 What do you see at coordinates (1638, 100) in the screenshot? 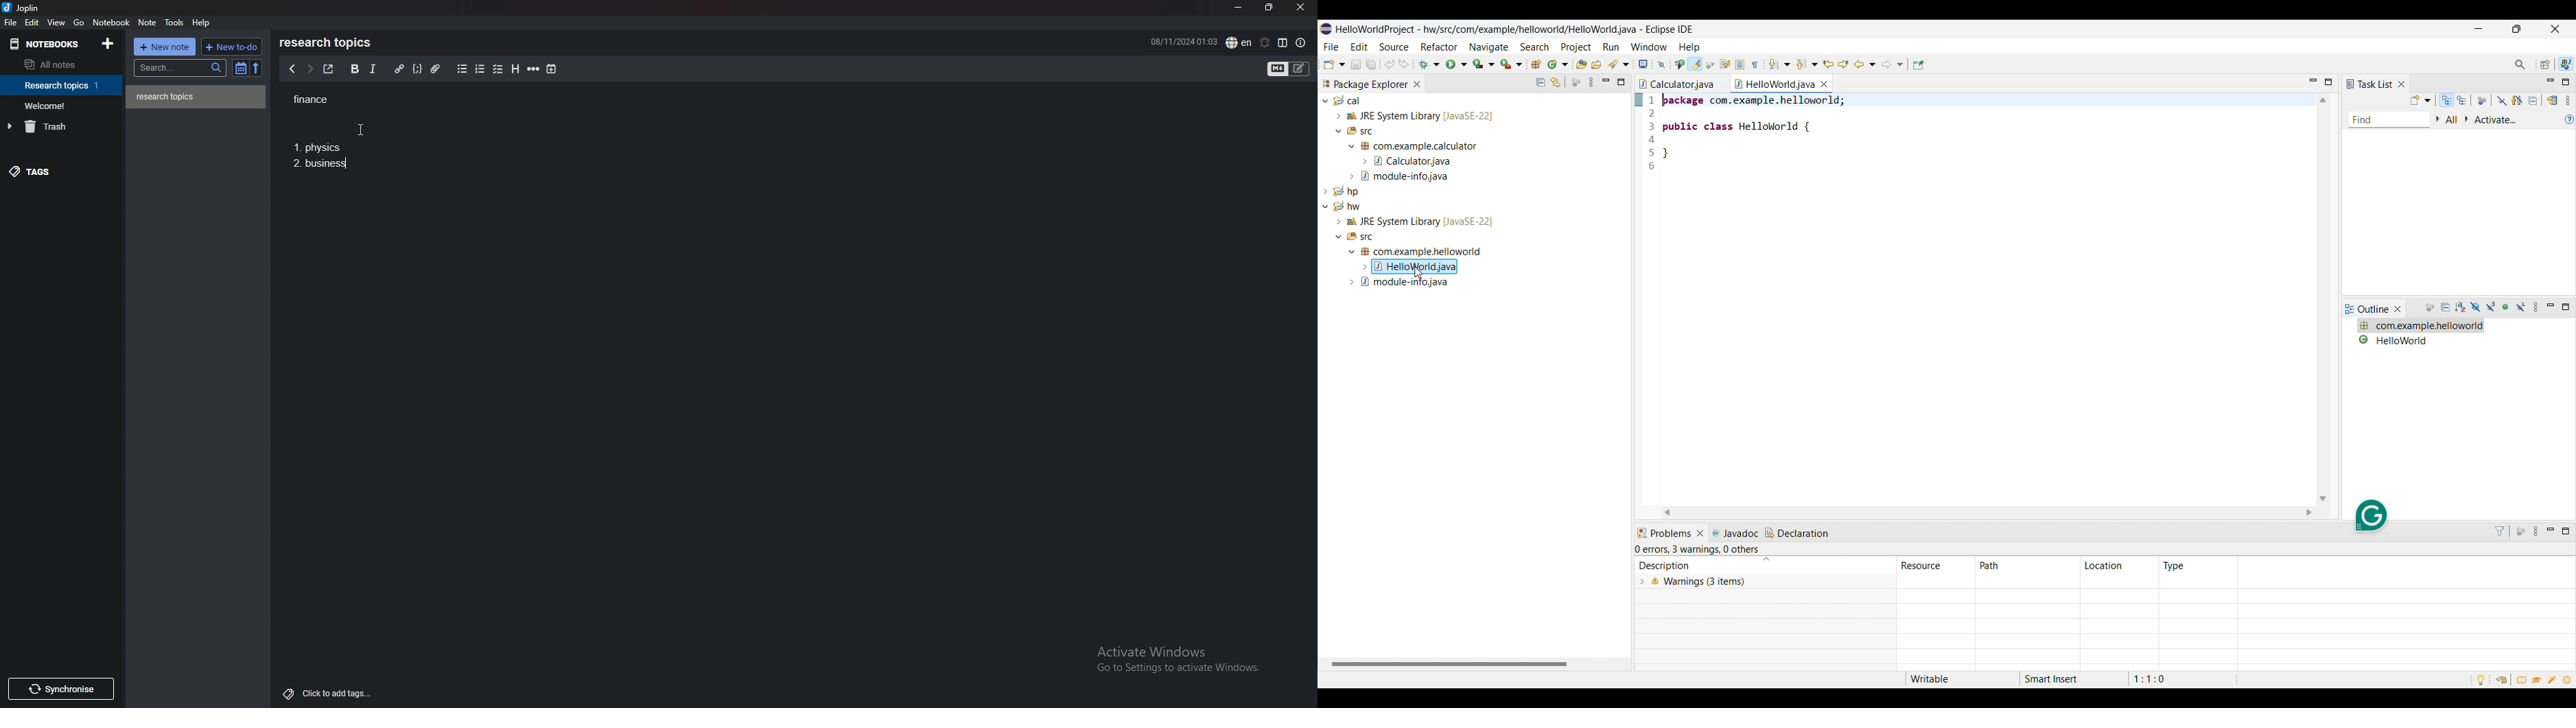
I see `Indicates current set selected` at bounding box center [1638, 100].